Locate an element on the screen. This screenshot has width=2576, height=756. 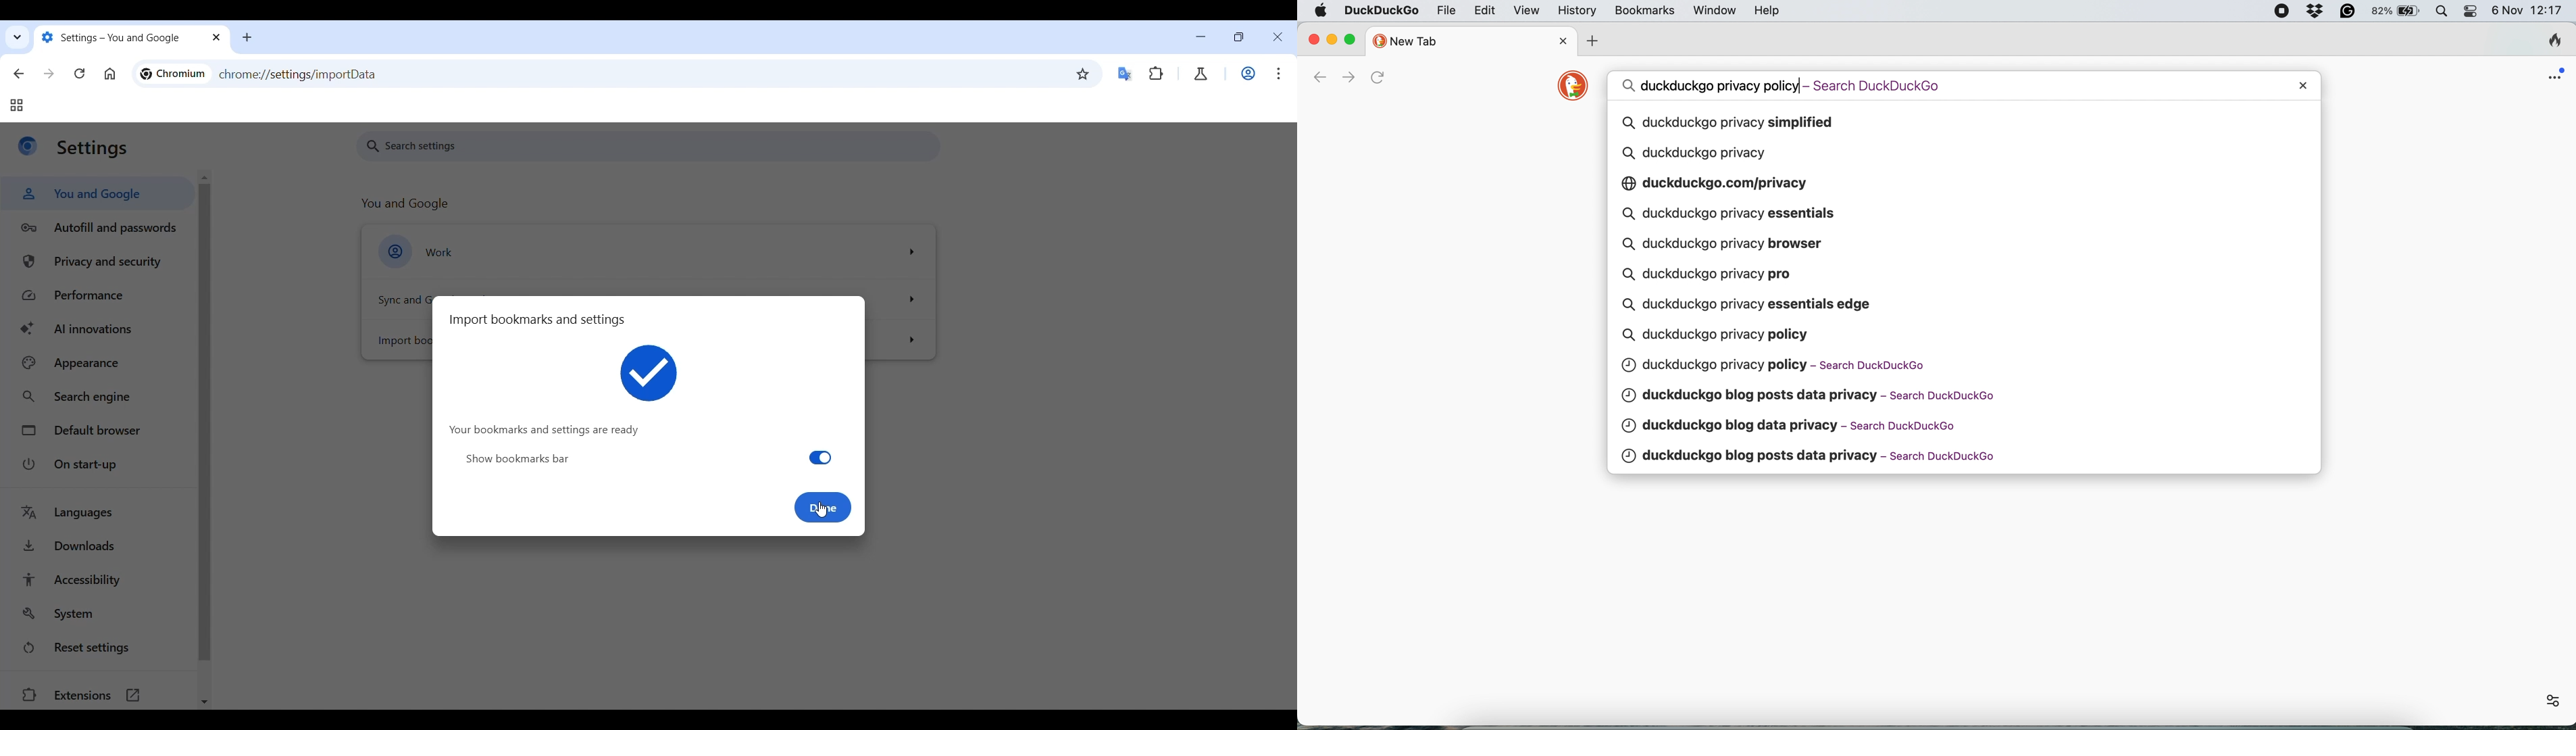
Languages is located at coordinates (98, 513).